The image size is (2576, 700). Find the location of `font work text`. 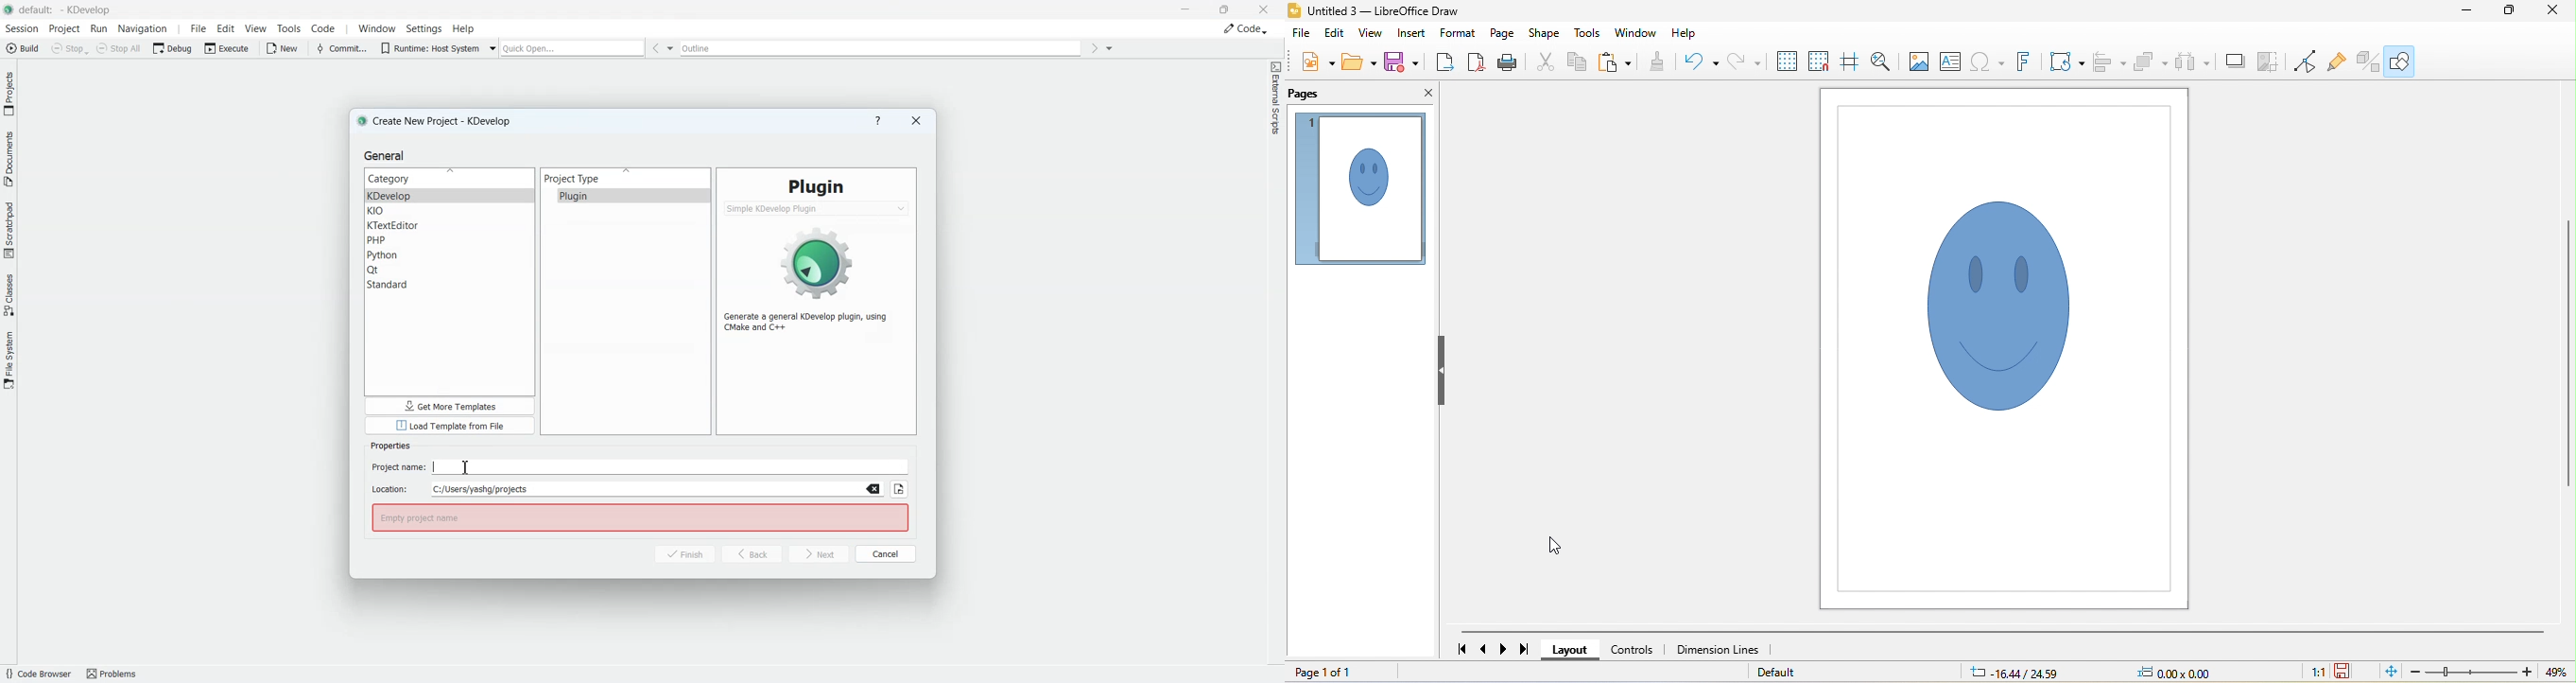

font work text is located at coordinates (2023, 63).